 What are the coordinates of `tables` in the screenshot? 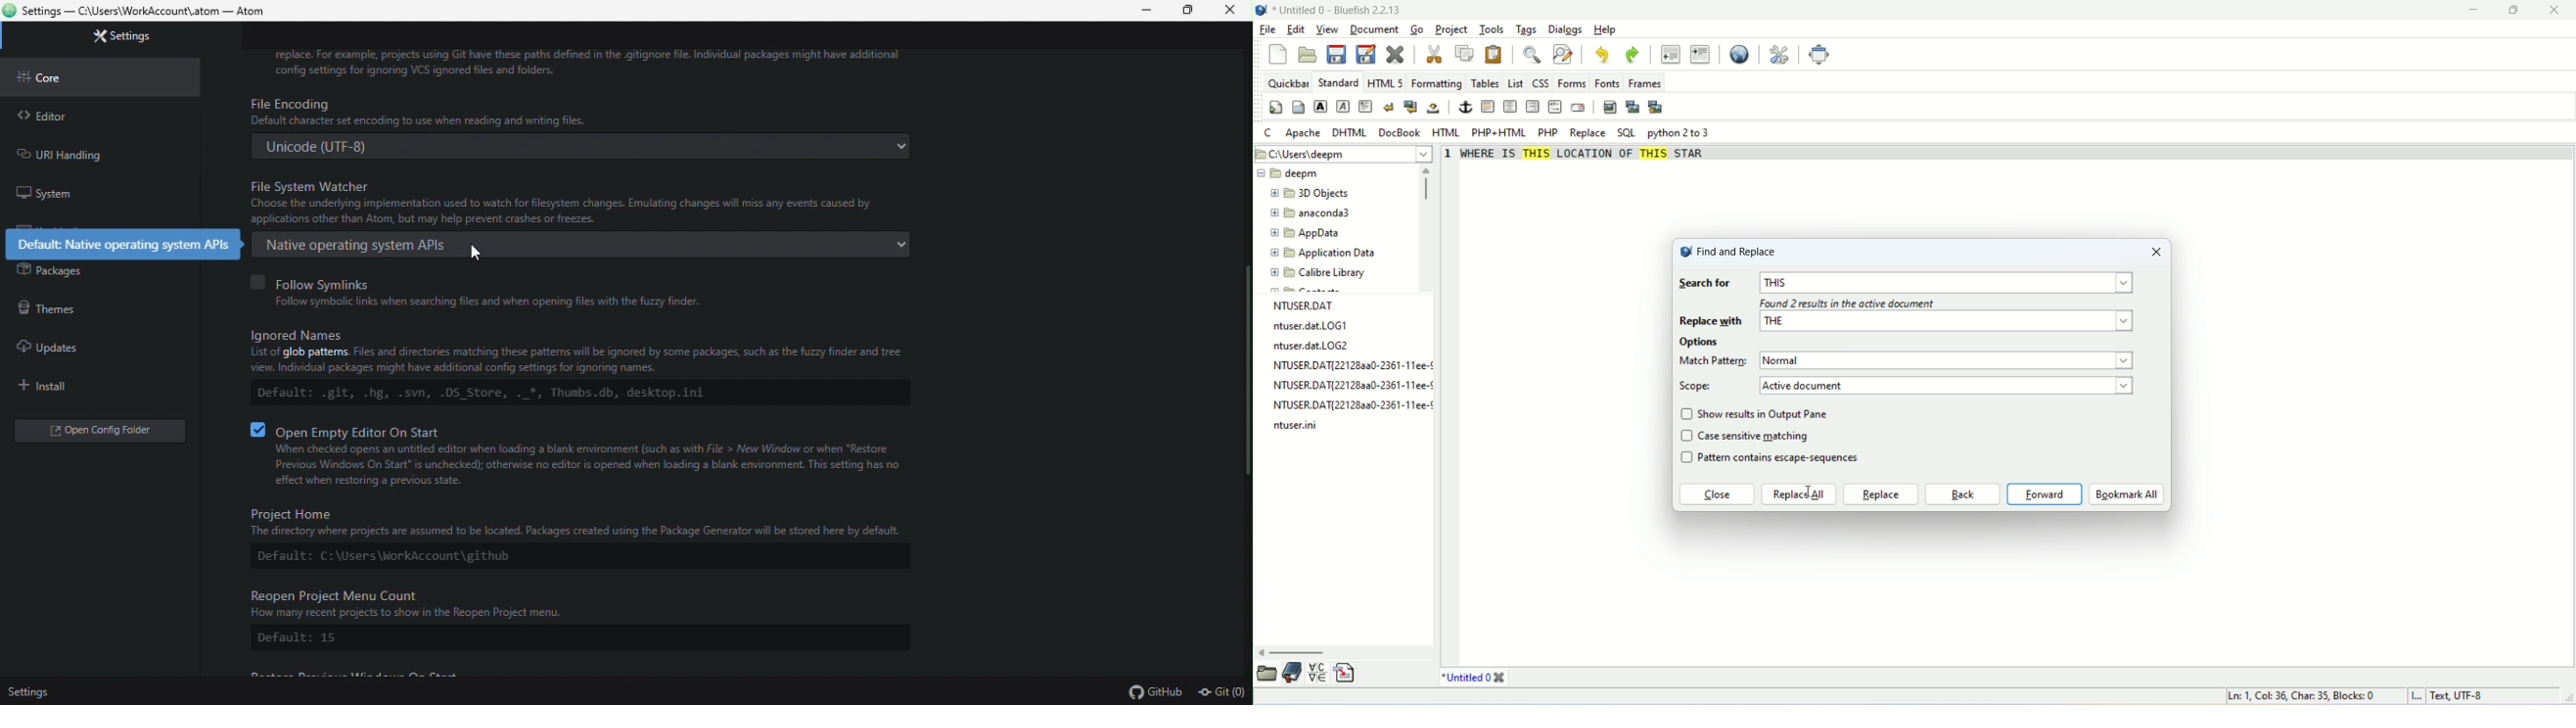 It's located at (1485, 84).